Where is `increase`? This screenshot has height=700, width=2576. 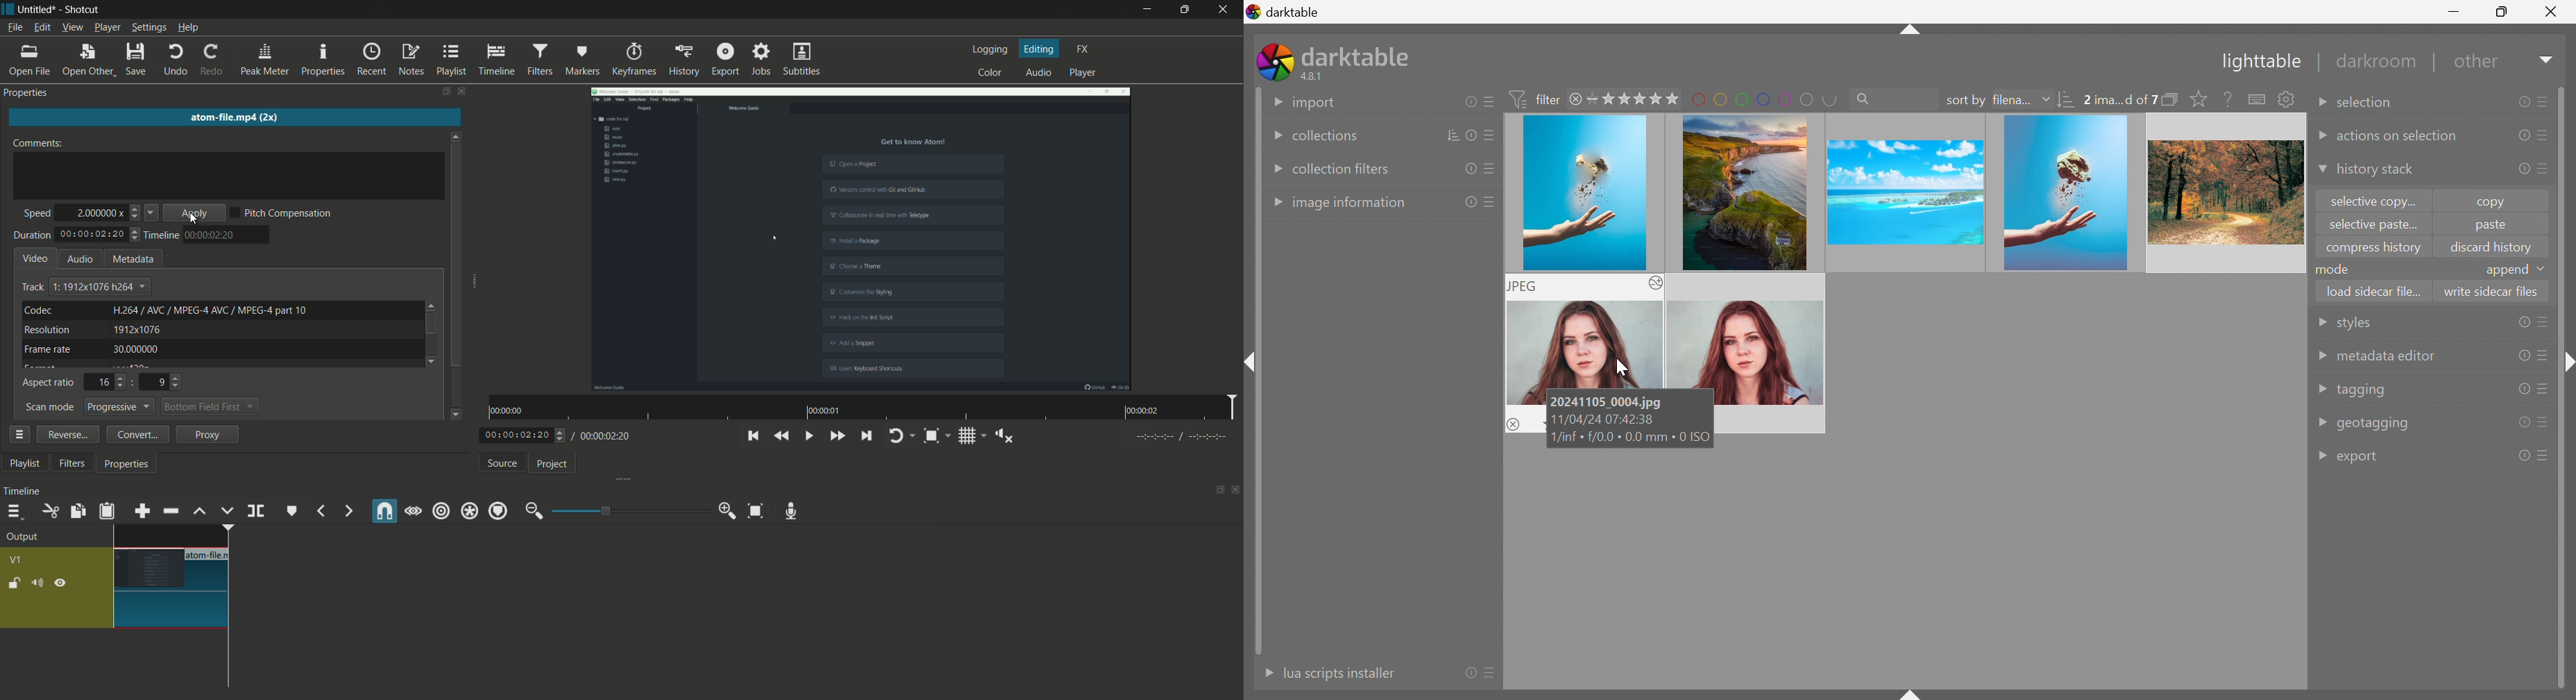
increase is located at coordinates (137, 207).